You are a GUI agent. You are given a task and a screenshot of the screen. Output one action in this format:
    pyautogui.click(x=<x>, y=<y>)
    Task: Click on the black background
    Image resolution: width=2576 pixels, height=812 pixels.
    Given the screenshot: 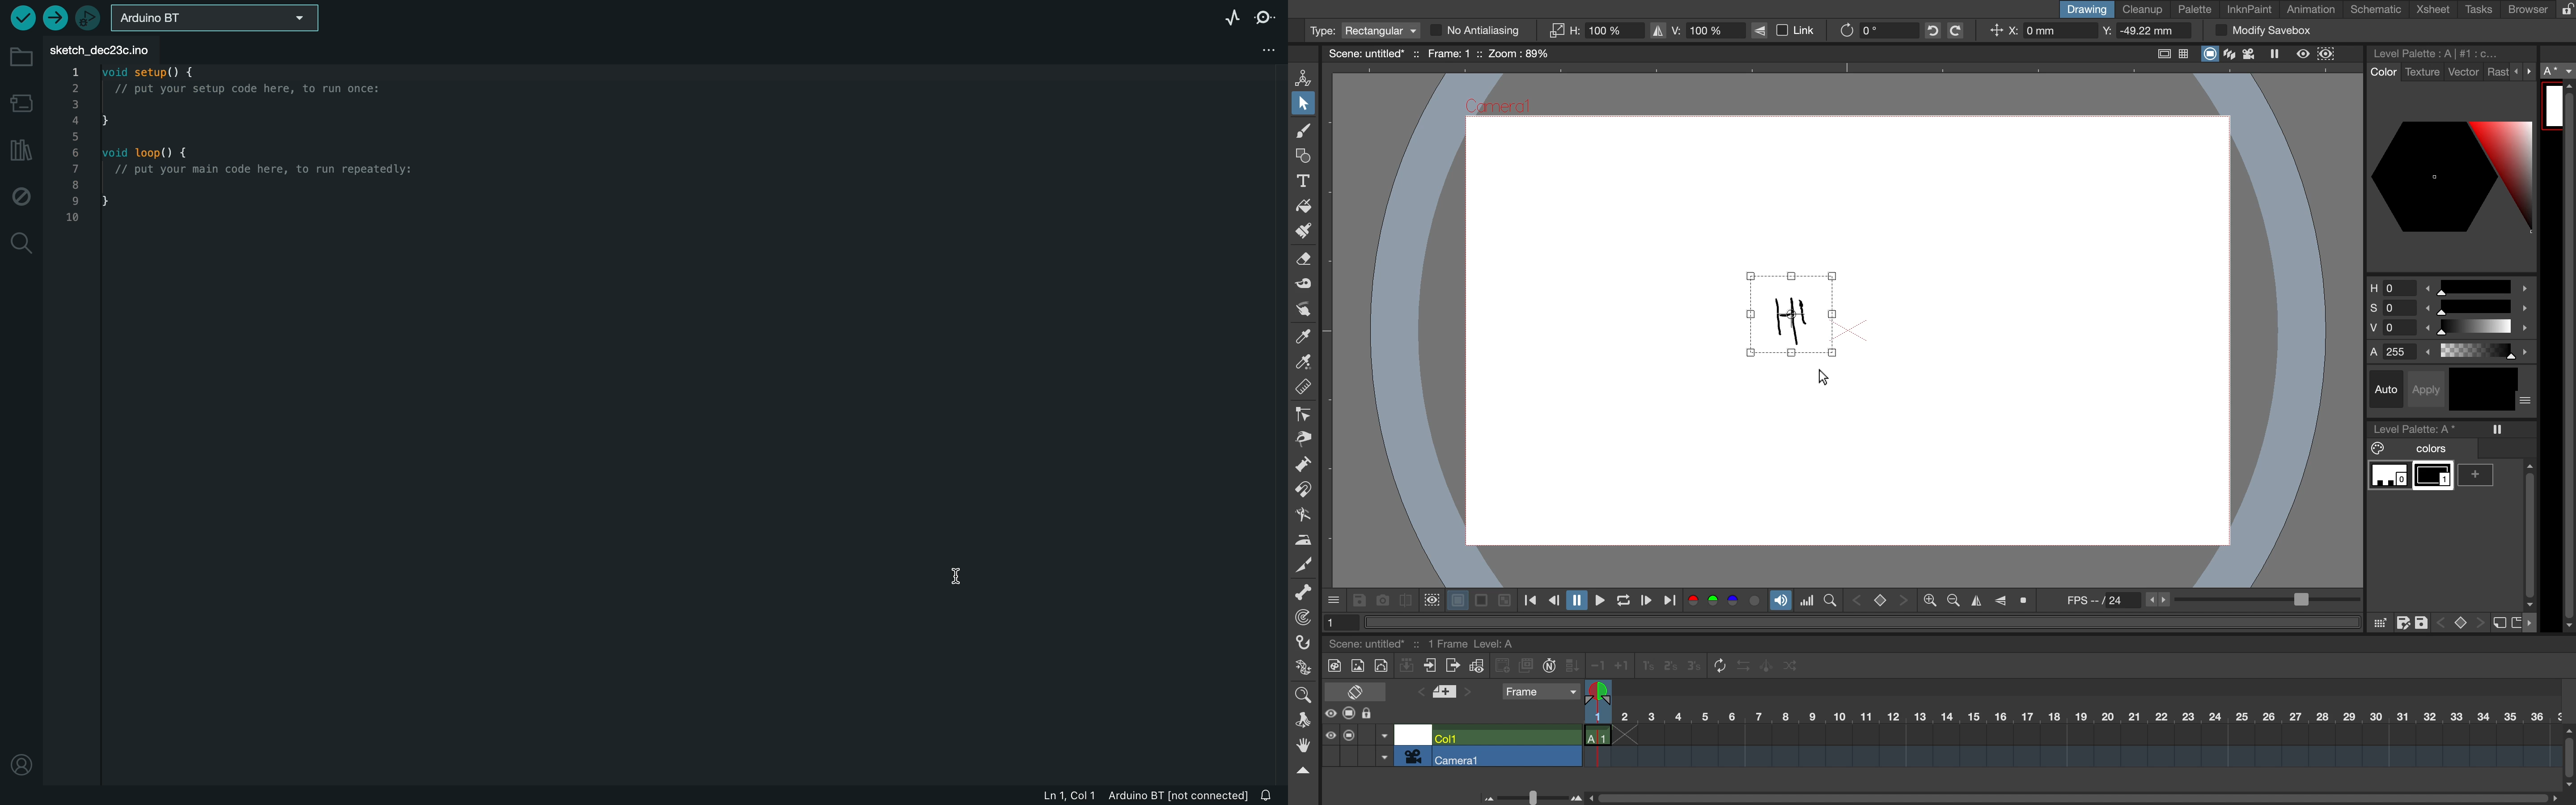 What is the action you would take?
    pyautogui.click(x=1481, y=601)
    